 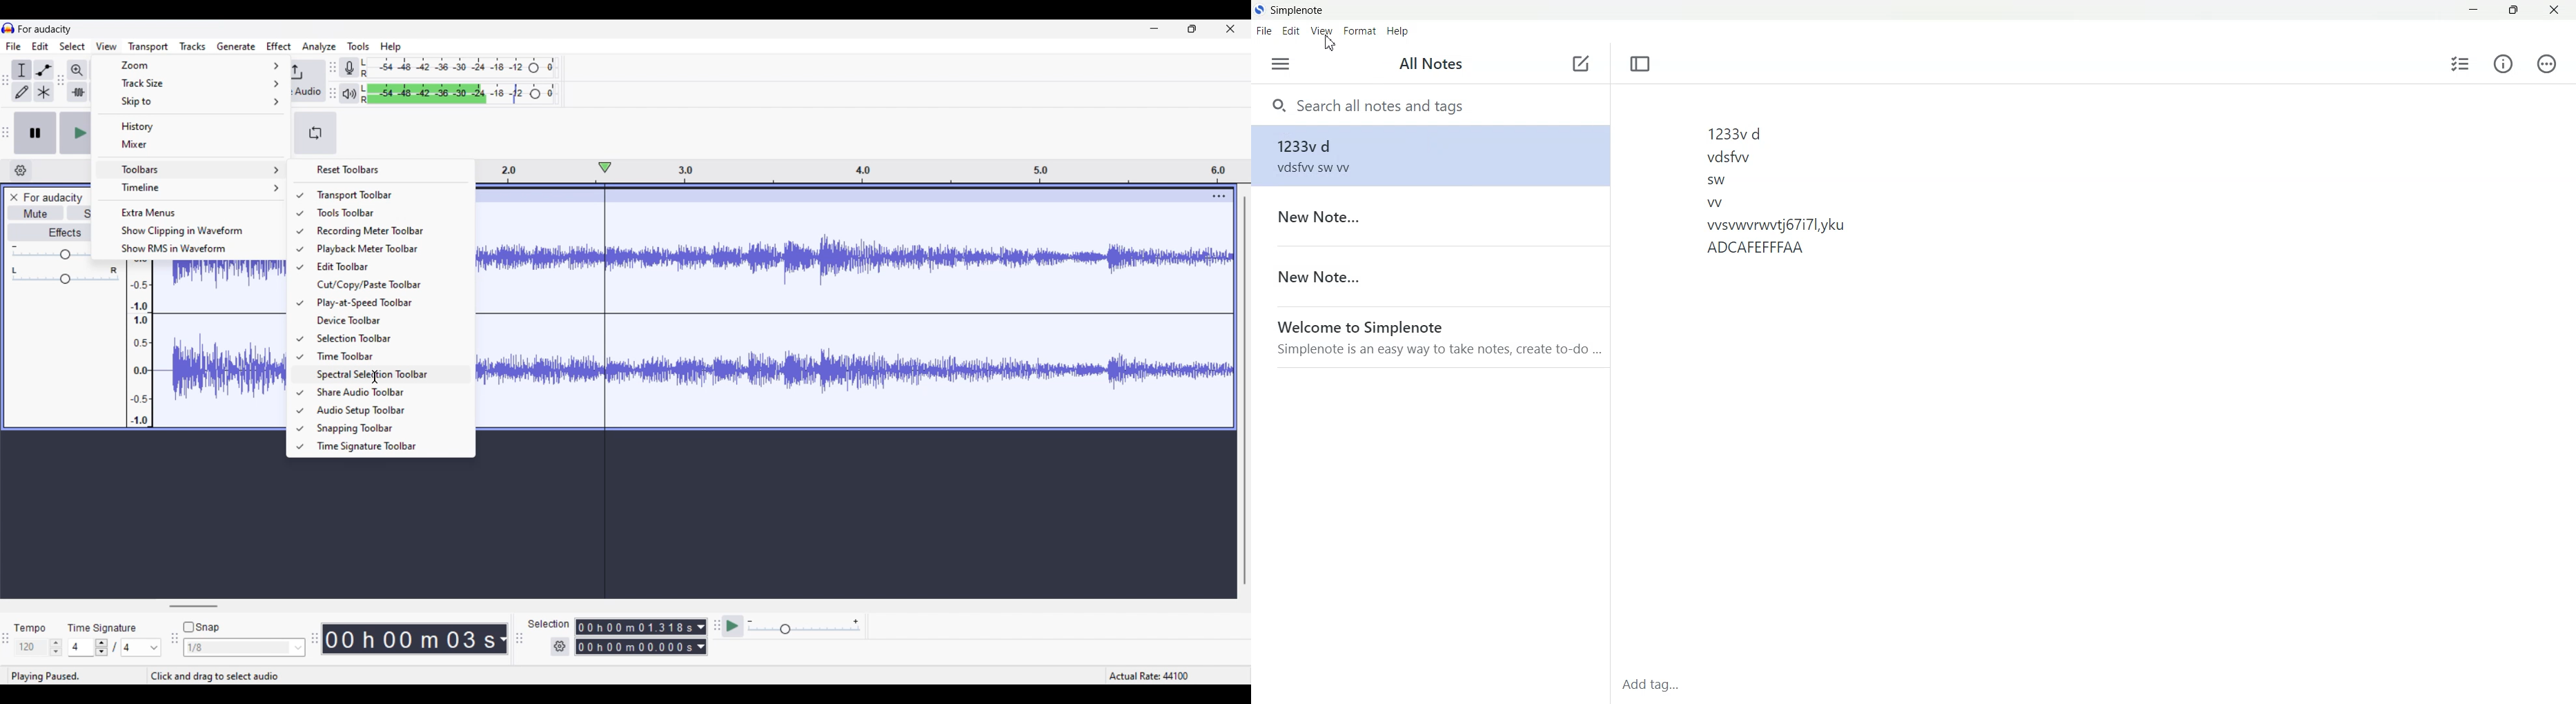 What do you see at coordinates (459, 68) in the screenshot?
I see `Recording level` at bounding box center [459, 68].